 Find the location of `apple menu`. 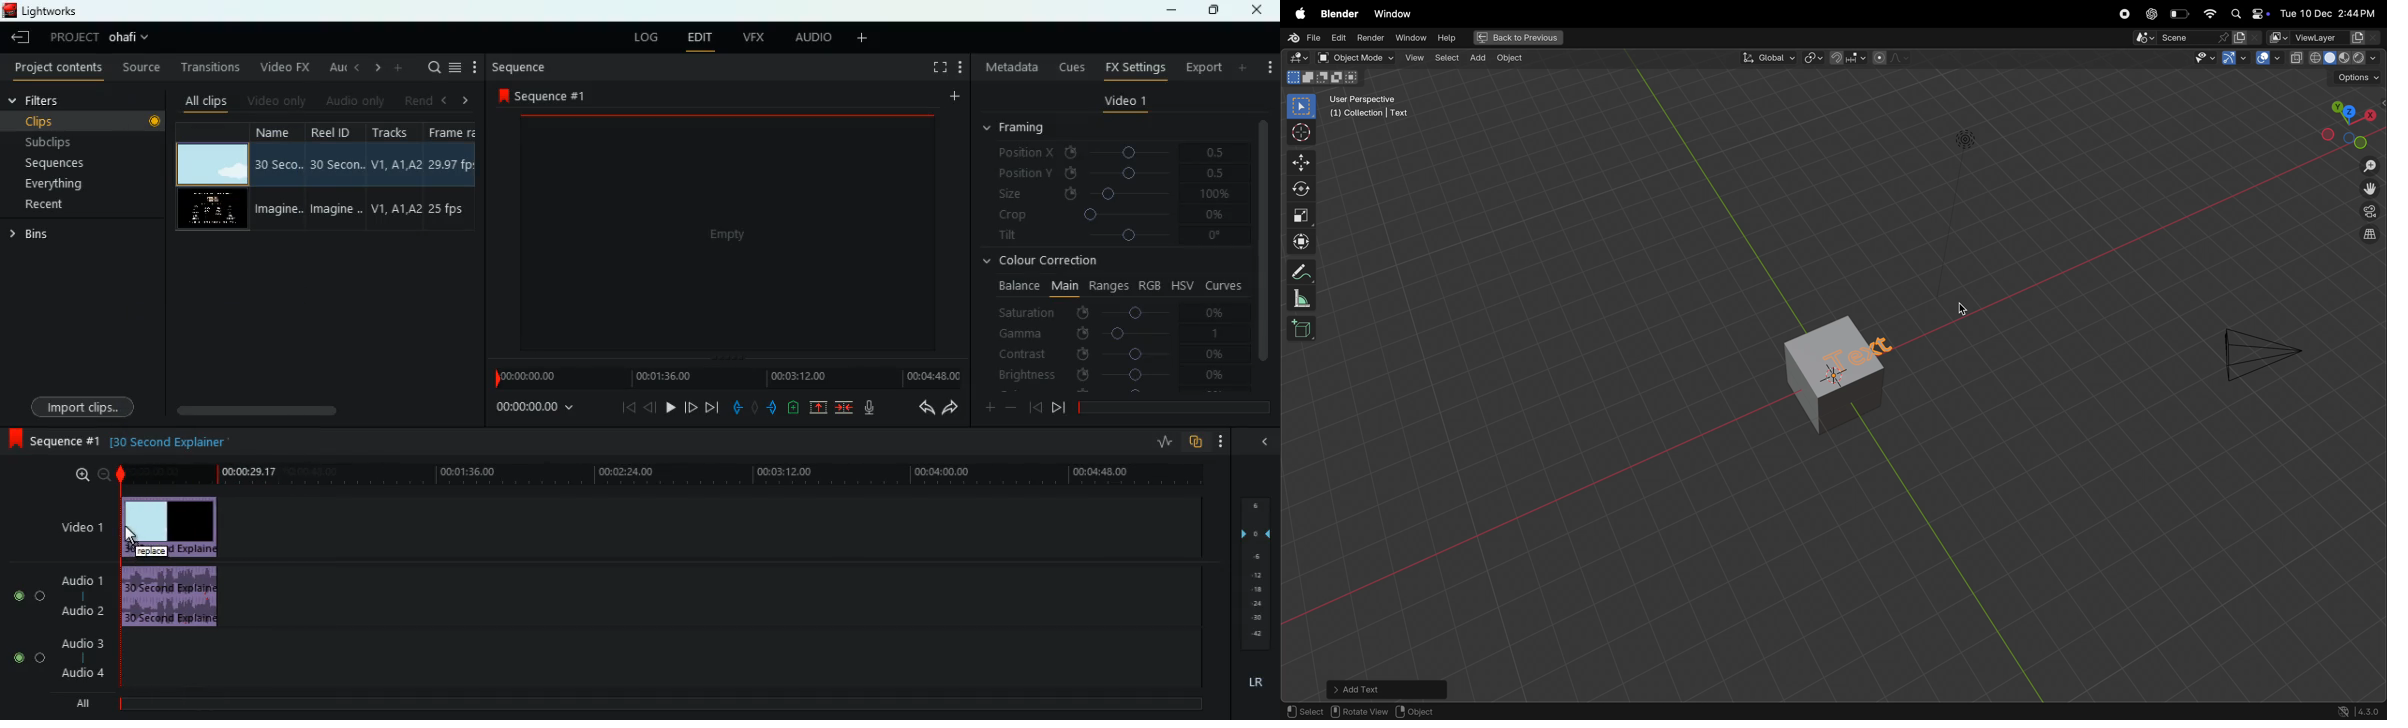

apple menu is located at coordinates (1298, 14).